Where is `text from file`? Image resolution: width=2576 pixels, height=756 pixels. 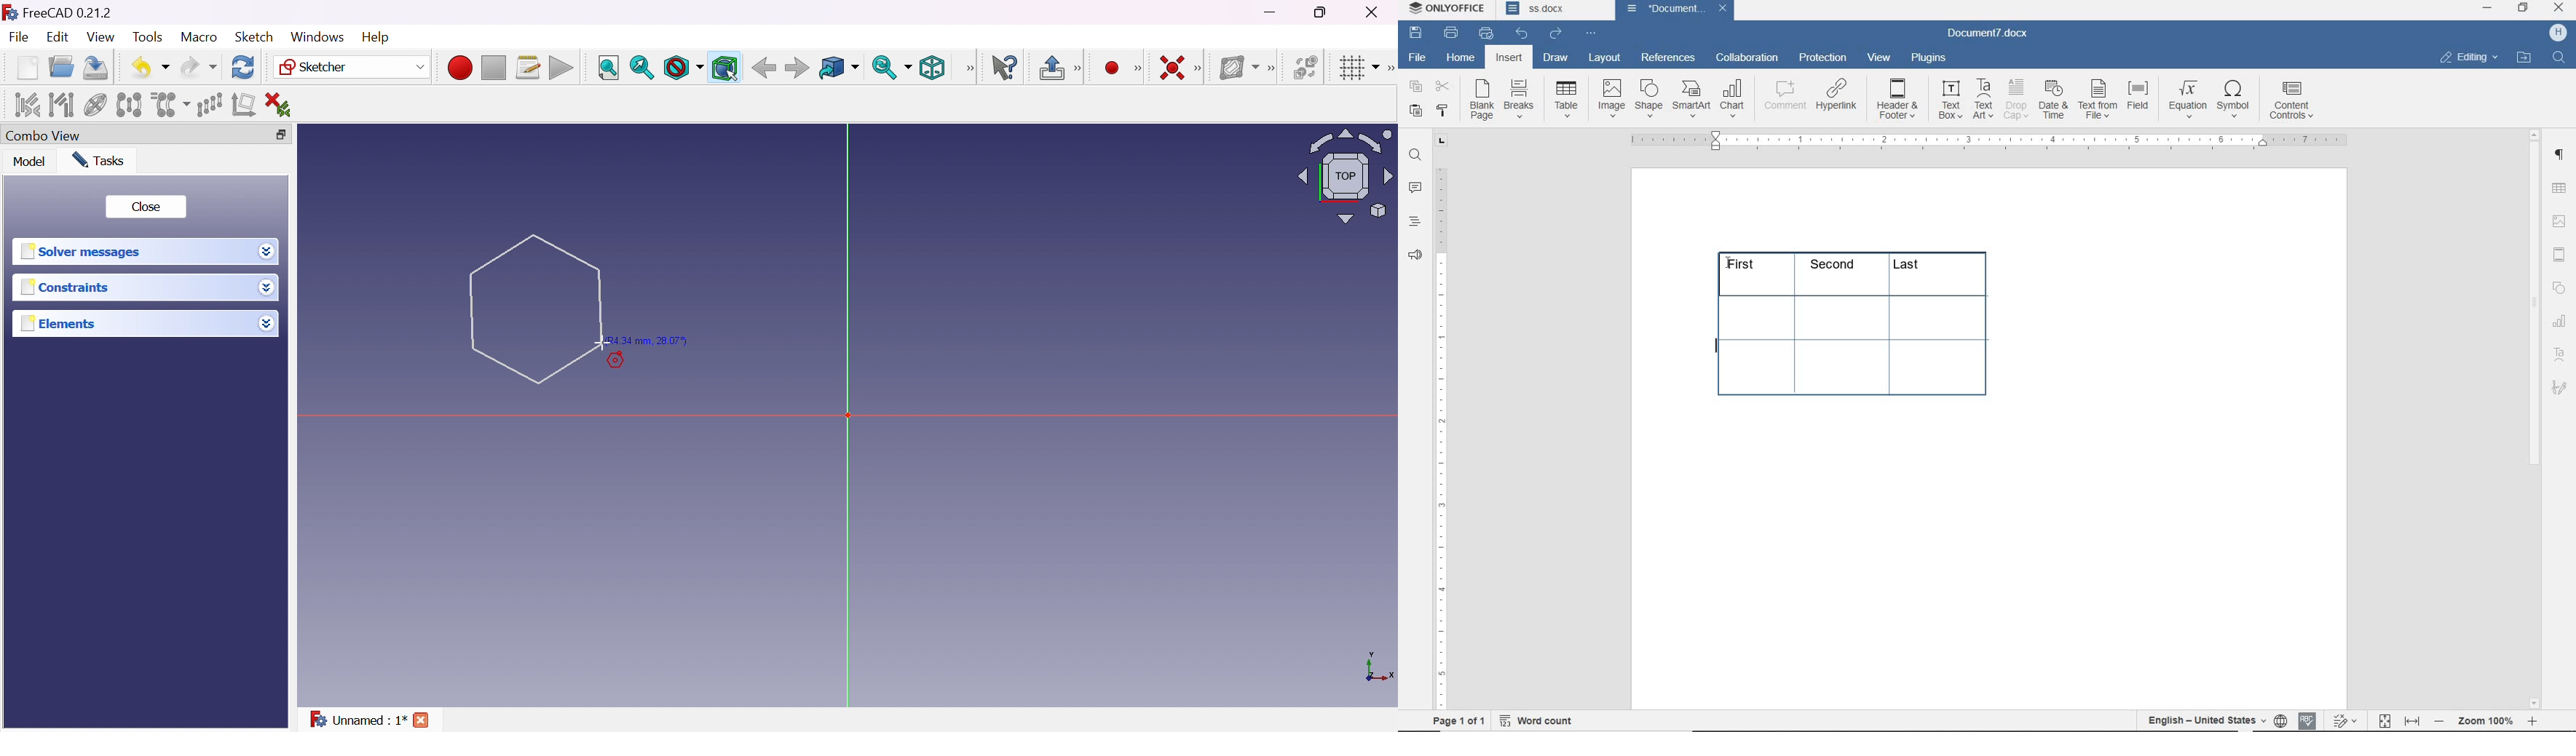 text from file is located at coordinates (2098, 98).